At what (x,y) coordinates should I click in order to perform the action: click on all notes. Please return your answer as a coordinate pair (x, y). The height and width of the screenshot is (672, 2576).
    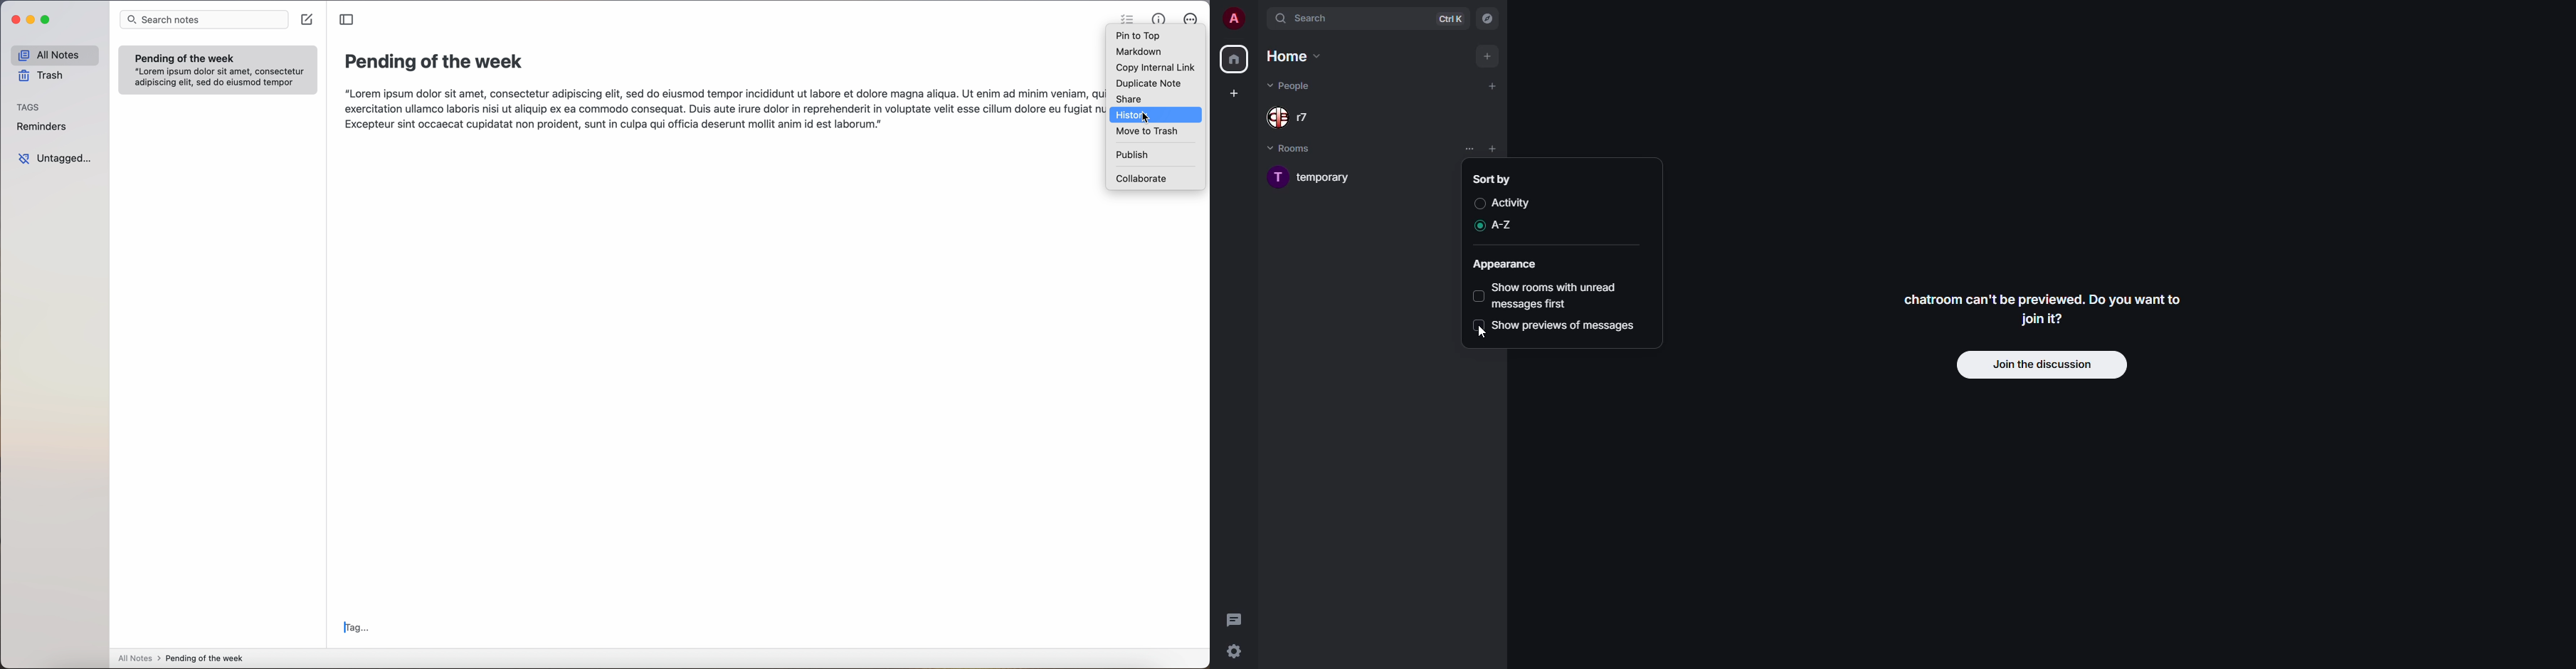
    Looking at the image, I should click on (52, 56).